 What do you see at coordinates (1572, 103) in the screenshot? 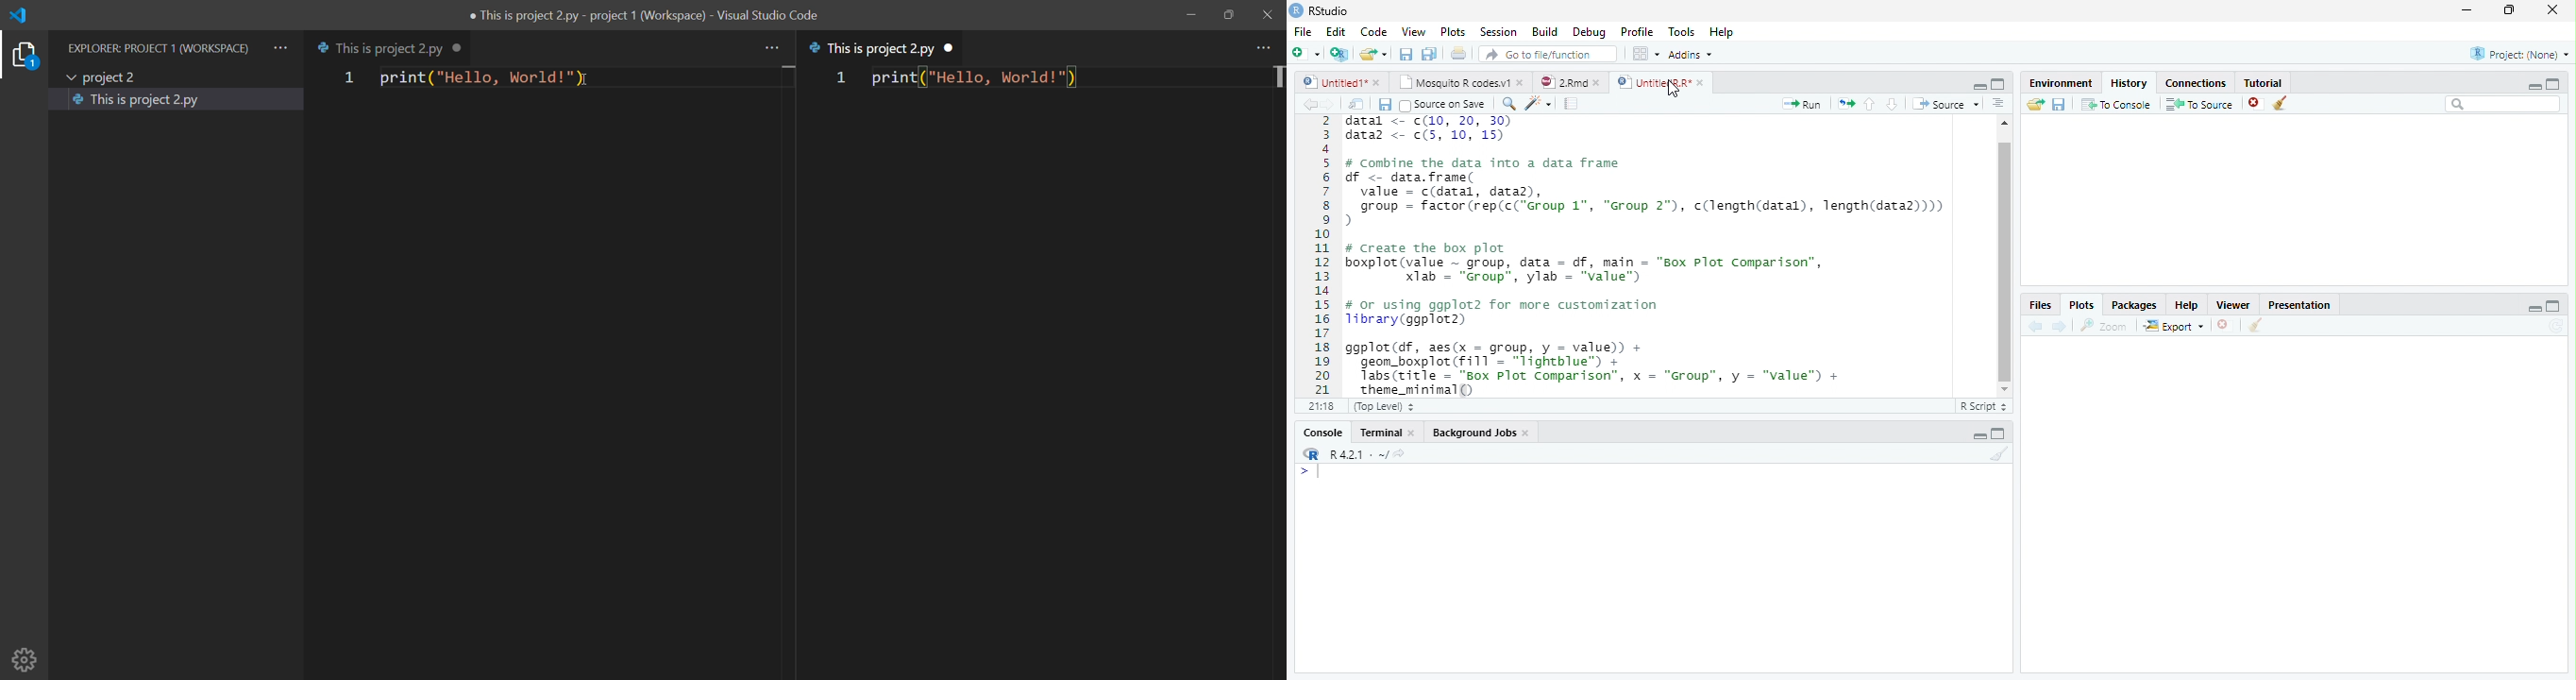
I see `Compile Report` at bounding box center [1572, 103].